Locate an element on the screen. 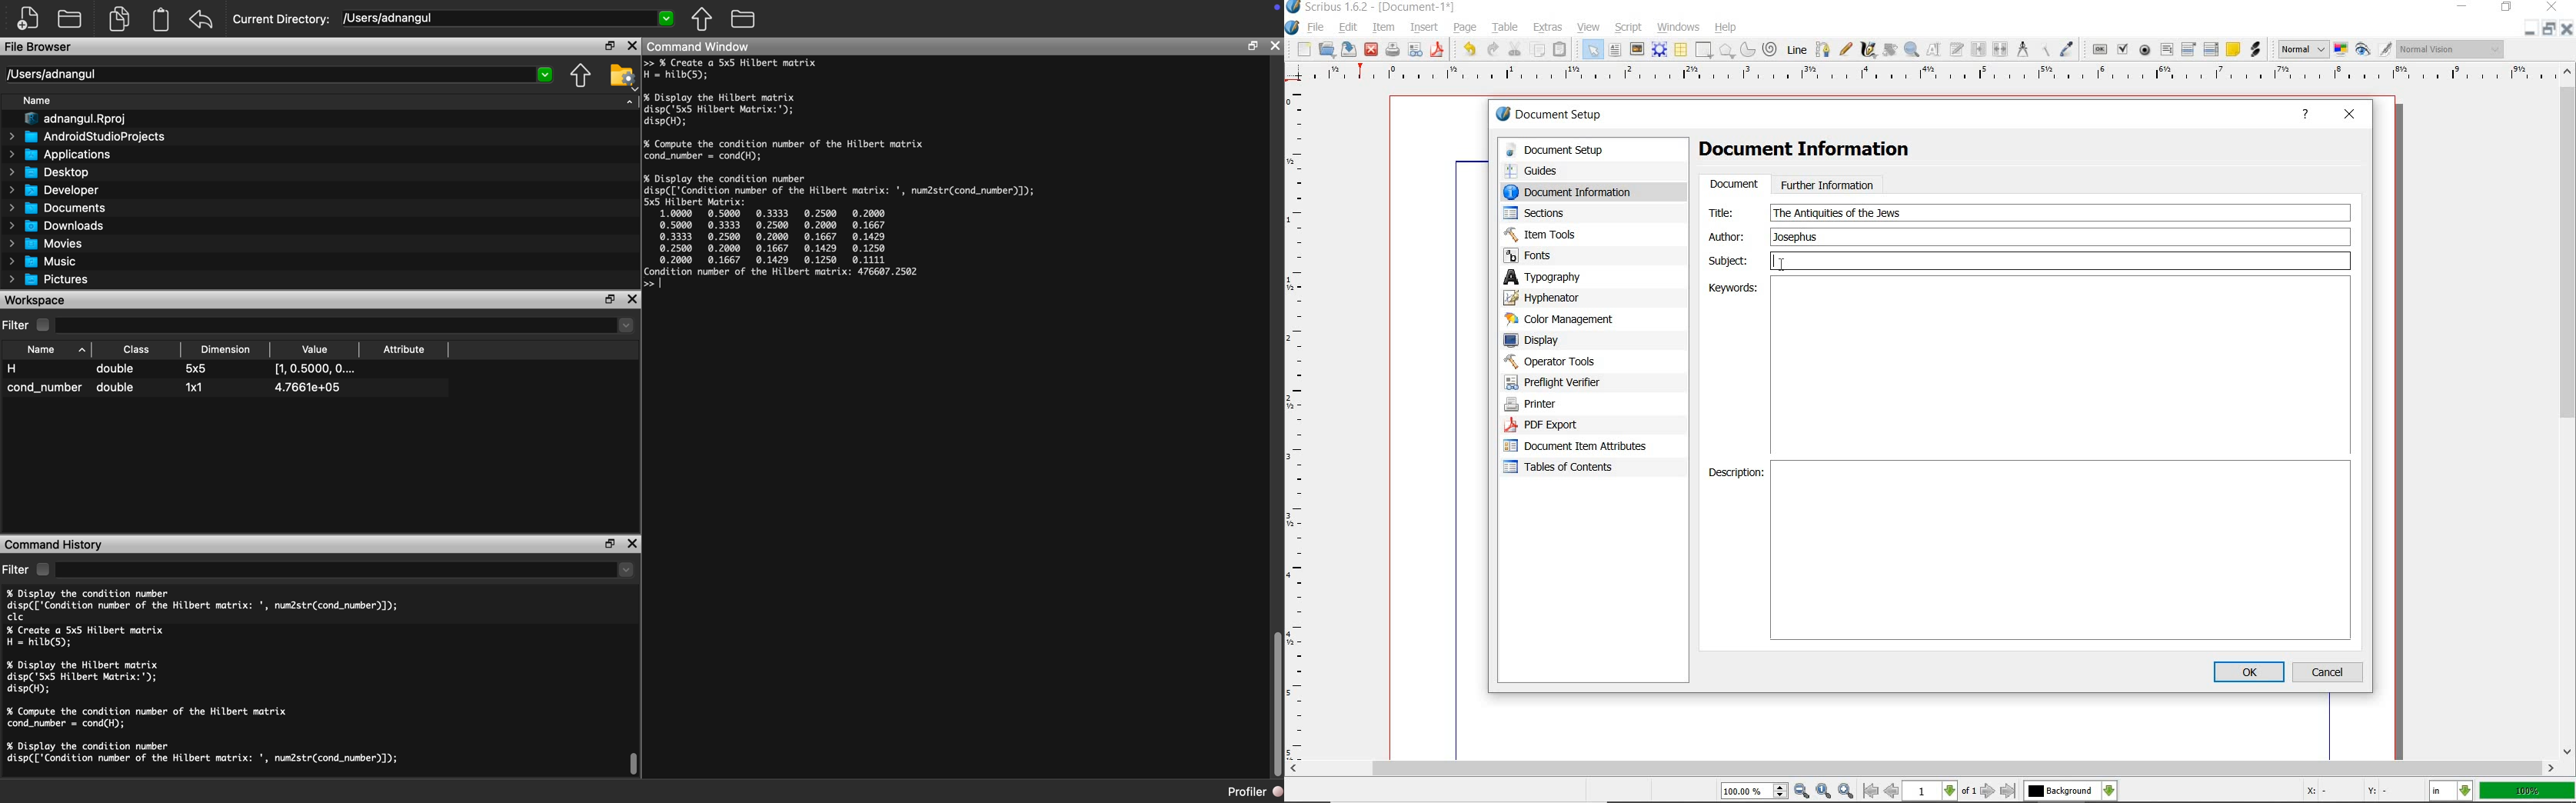 The width and height of the screenshot is (2576, 812). Name is located at coordinates (35, 100).